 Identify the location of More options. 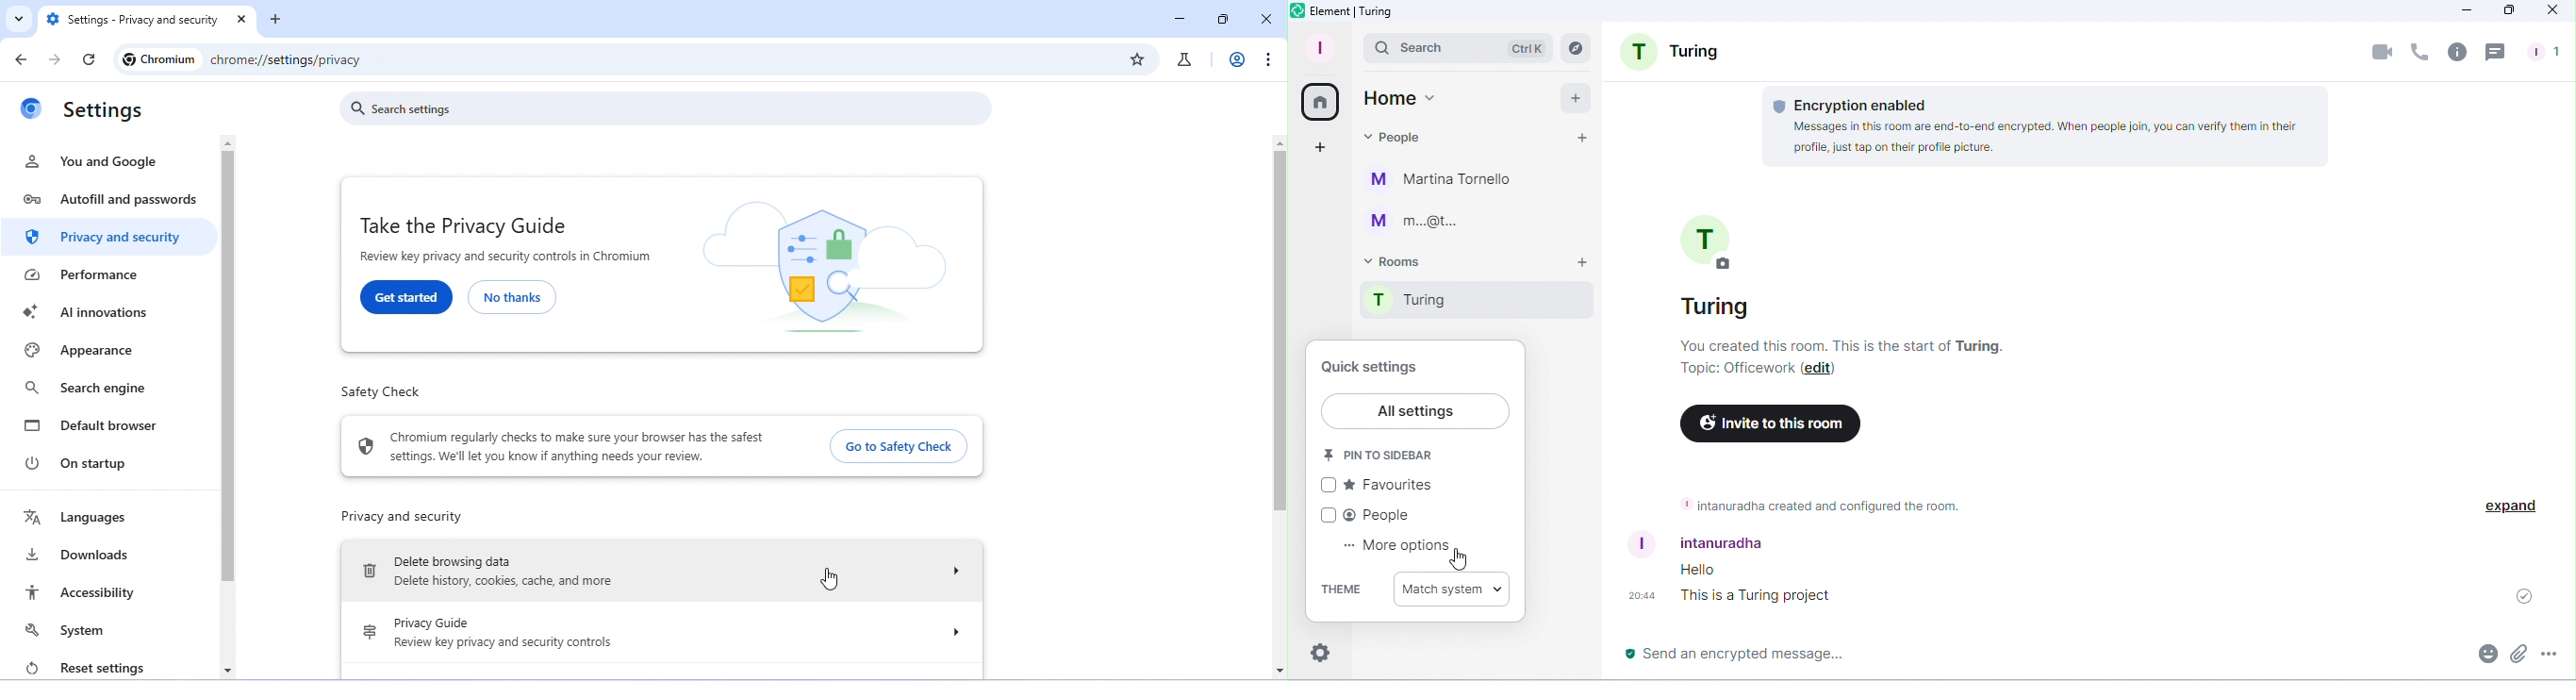
(2546, 654).